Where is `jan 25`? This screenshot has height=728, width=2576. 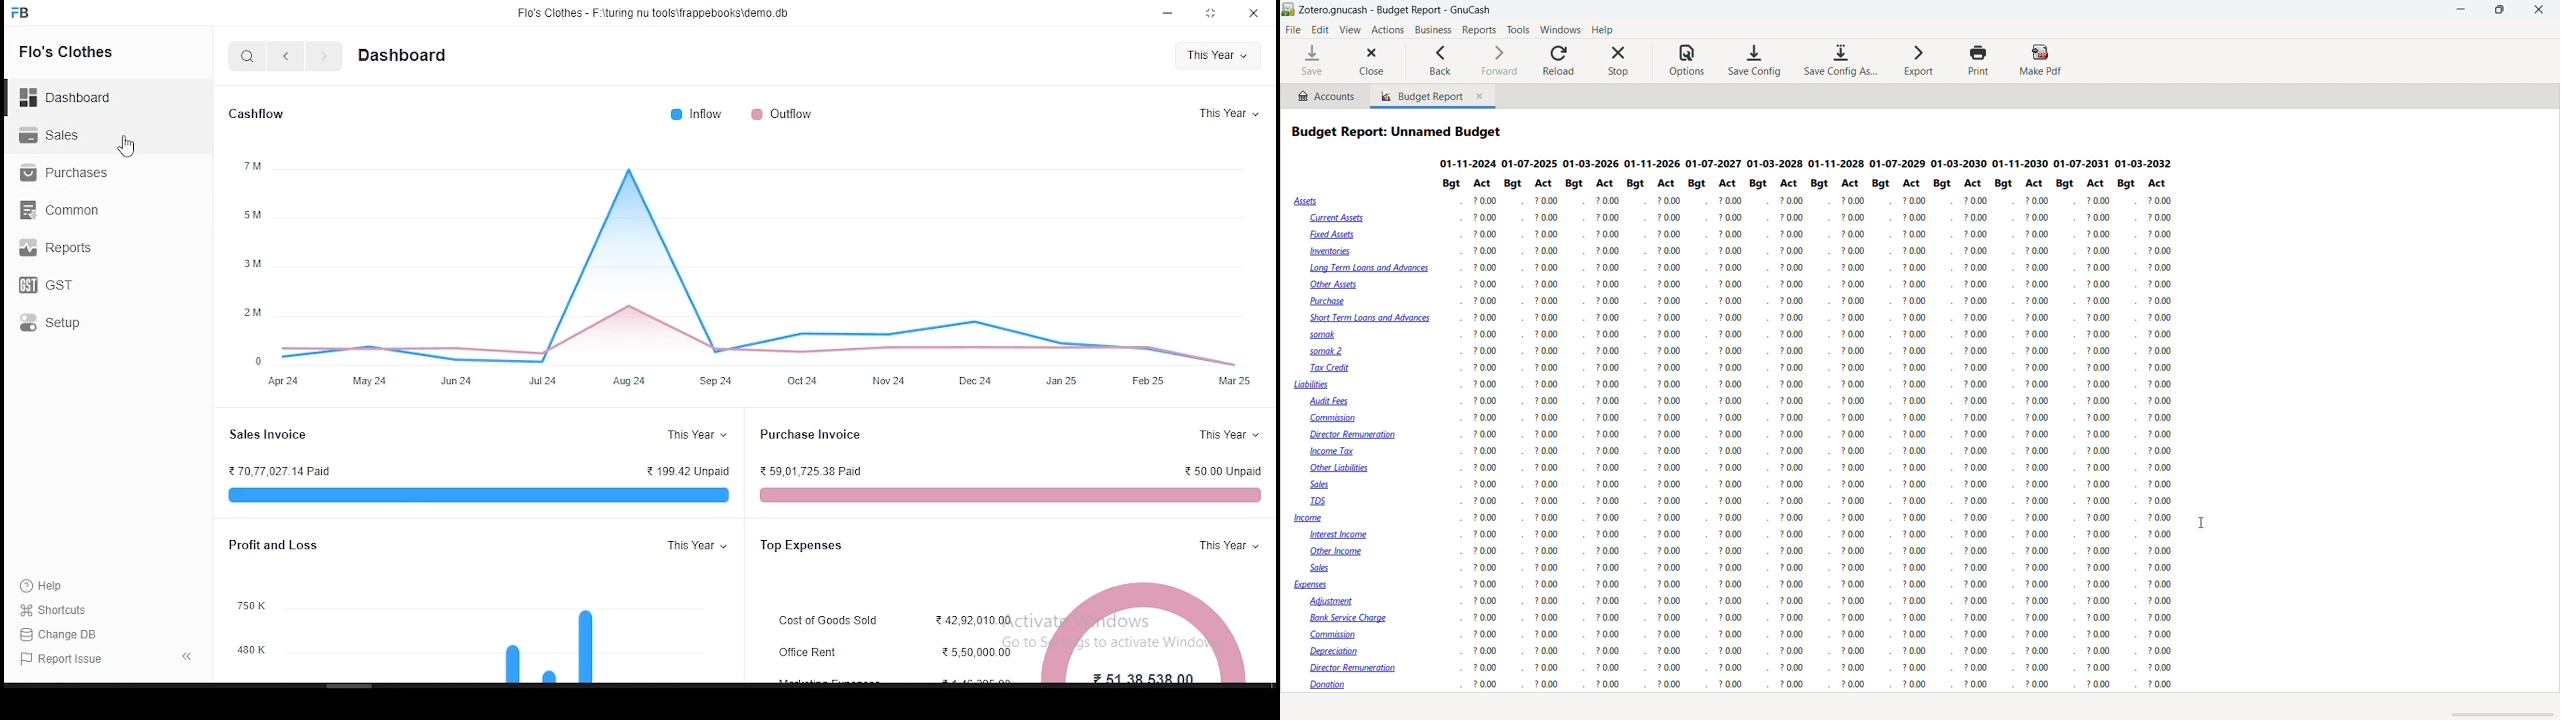 jan 25 is located at coordinates (1059, 380).